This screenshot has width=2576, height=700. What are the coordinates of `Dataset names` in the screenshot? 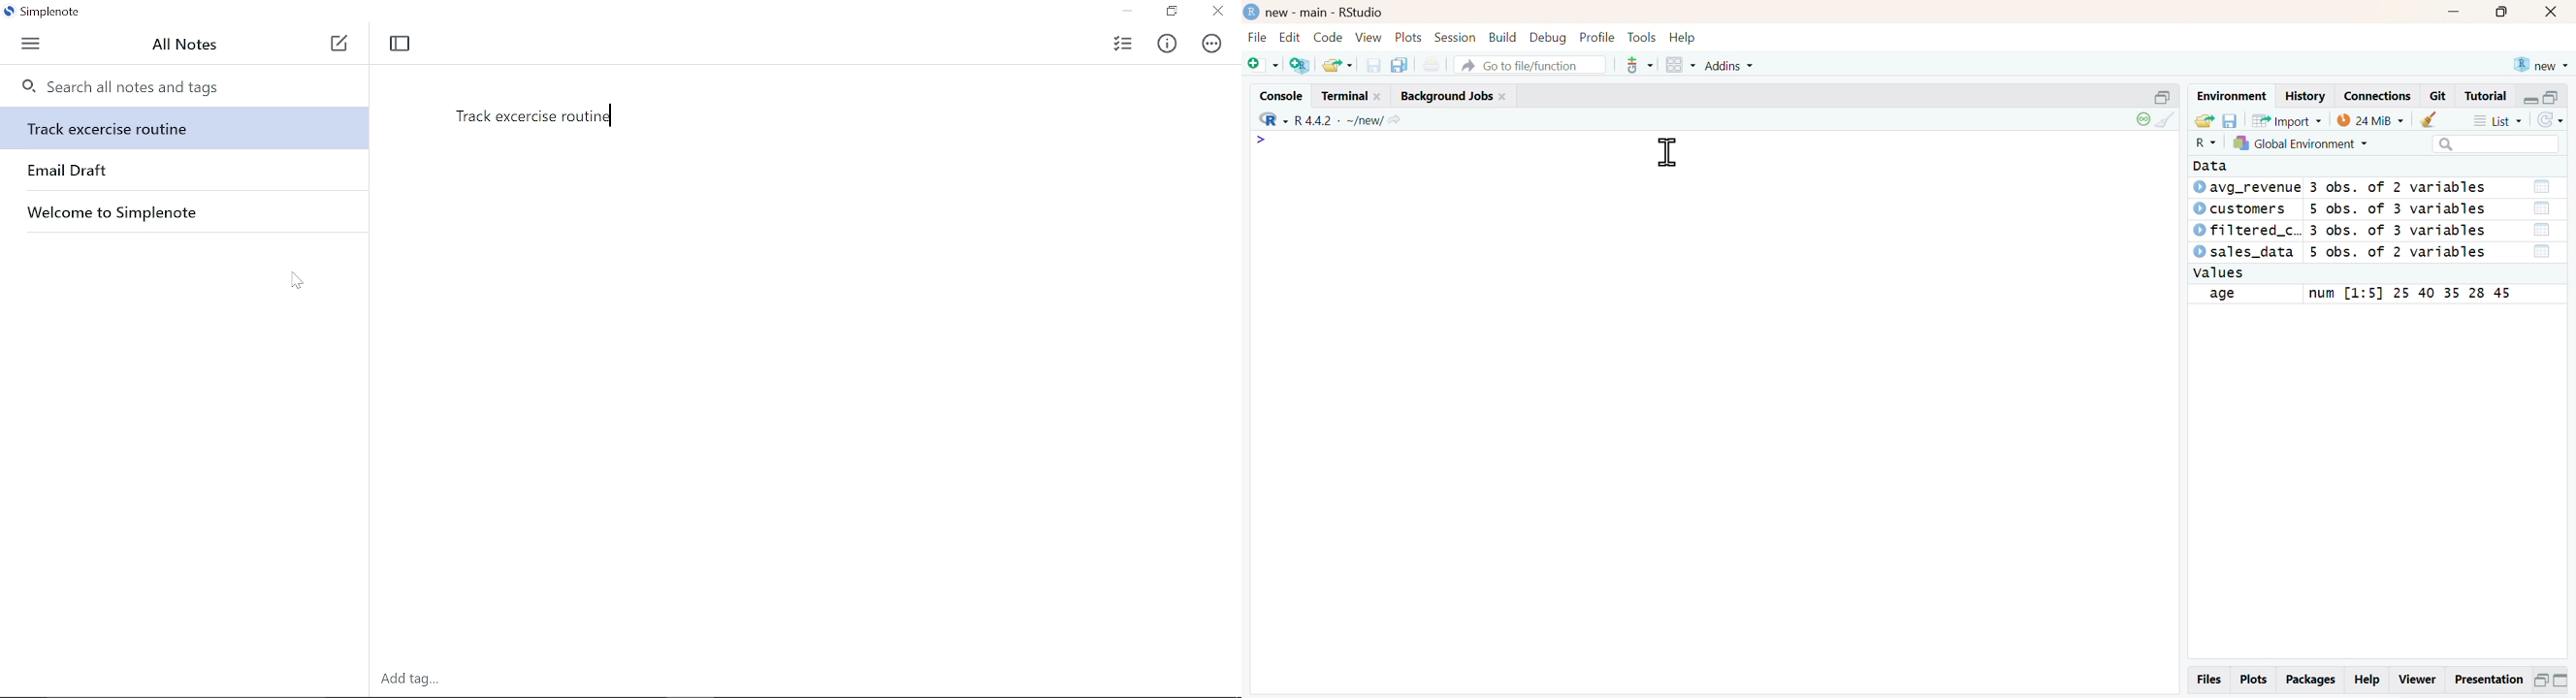 It's located at (2246, 220).